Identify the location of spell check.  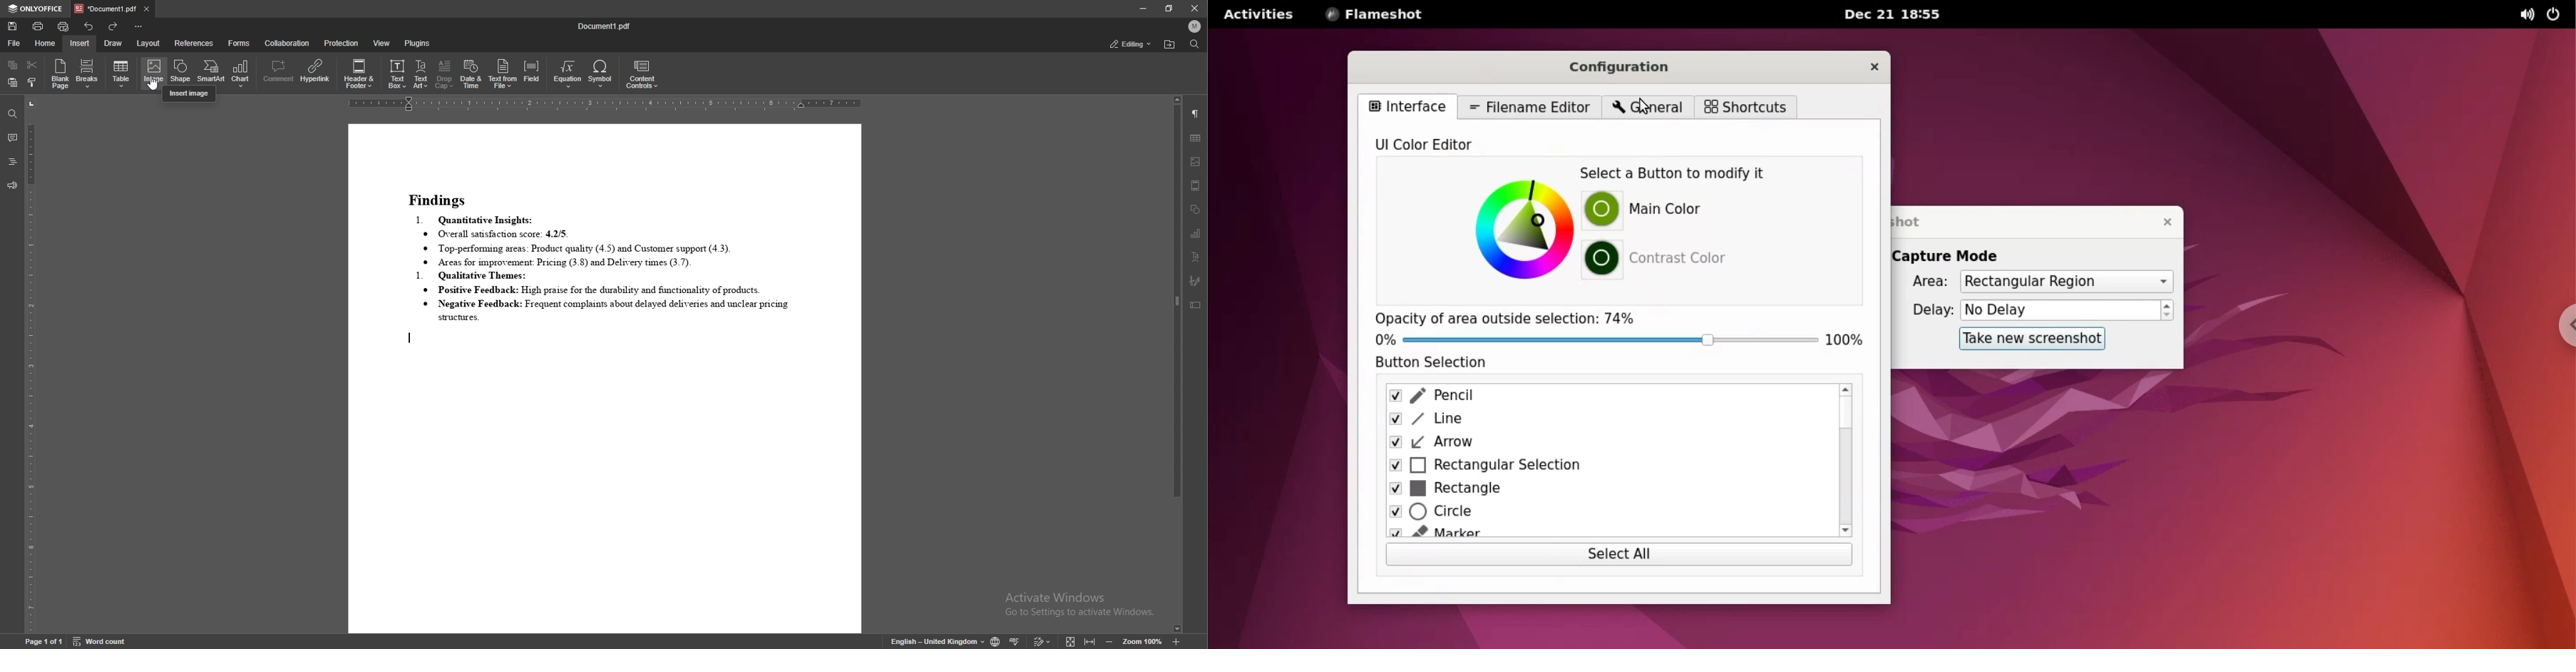
(1015, 641).